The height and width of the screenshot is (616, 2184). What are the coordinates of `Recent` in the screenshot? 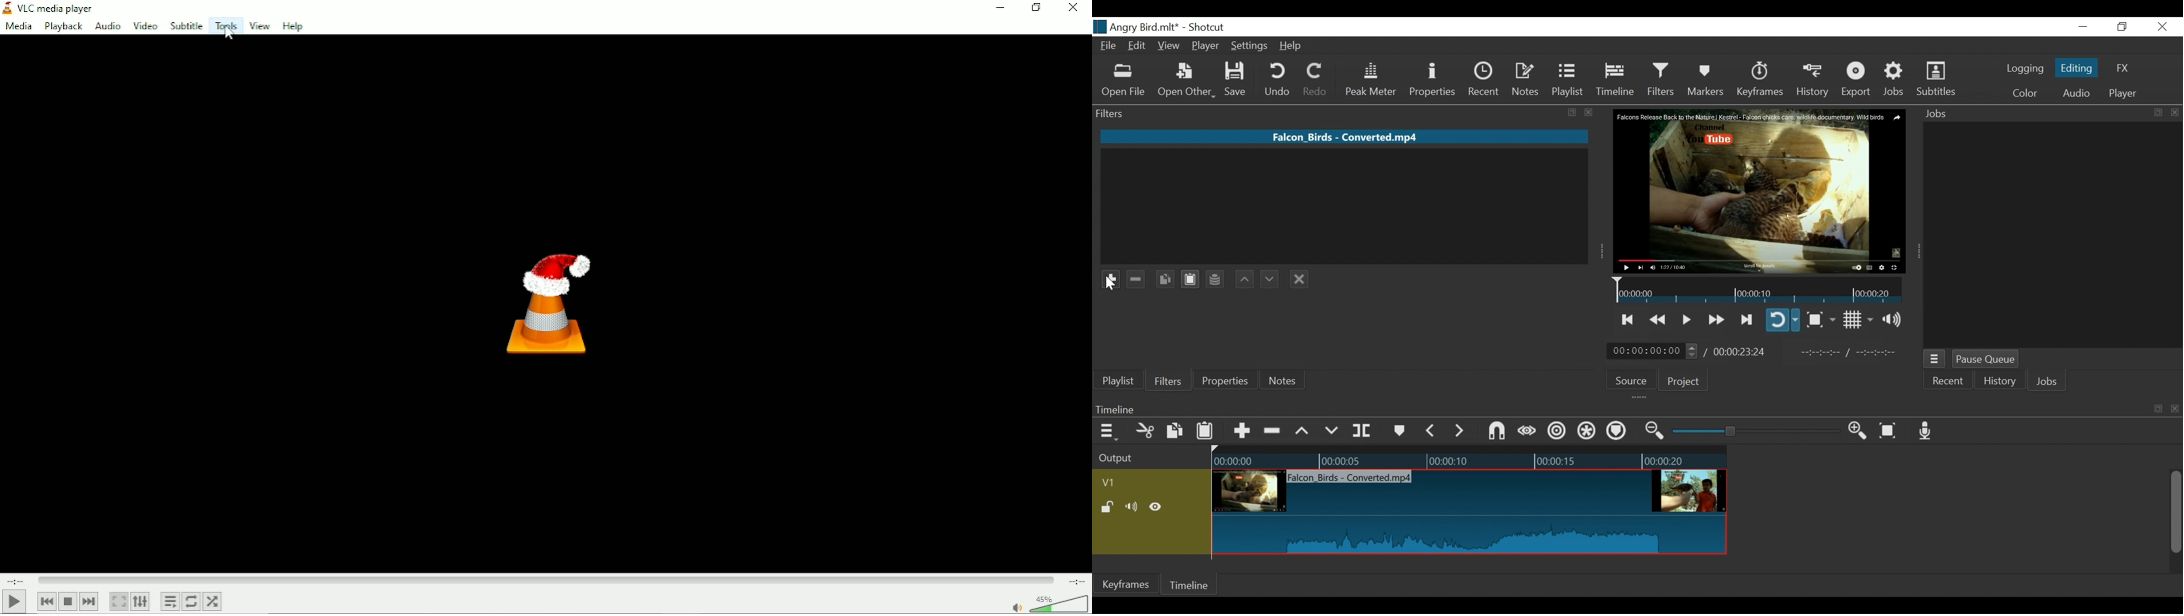 It's located at (1947, 383).